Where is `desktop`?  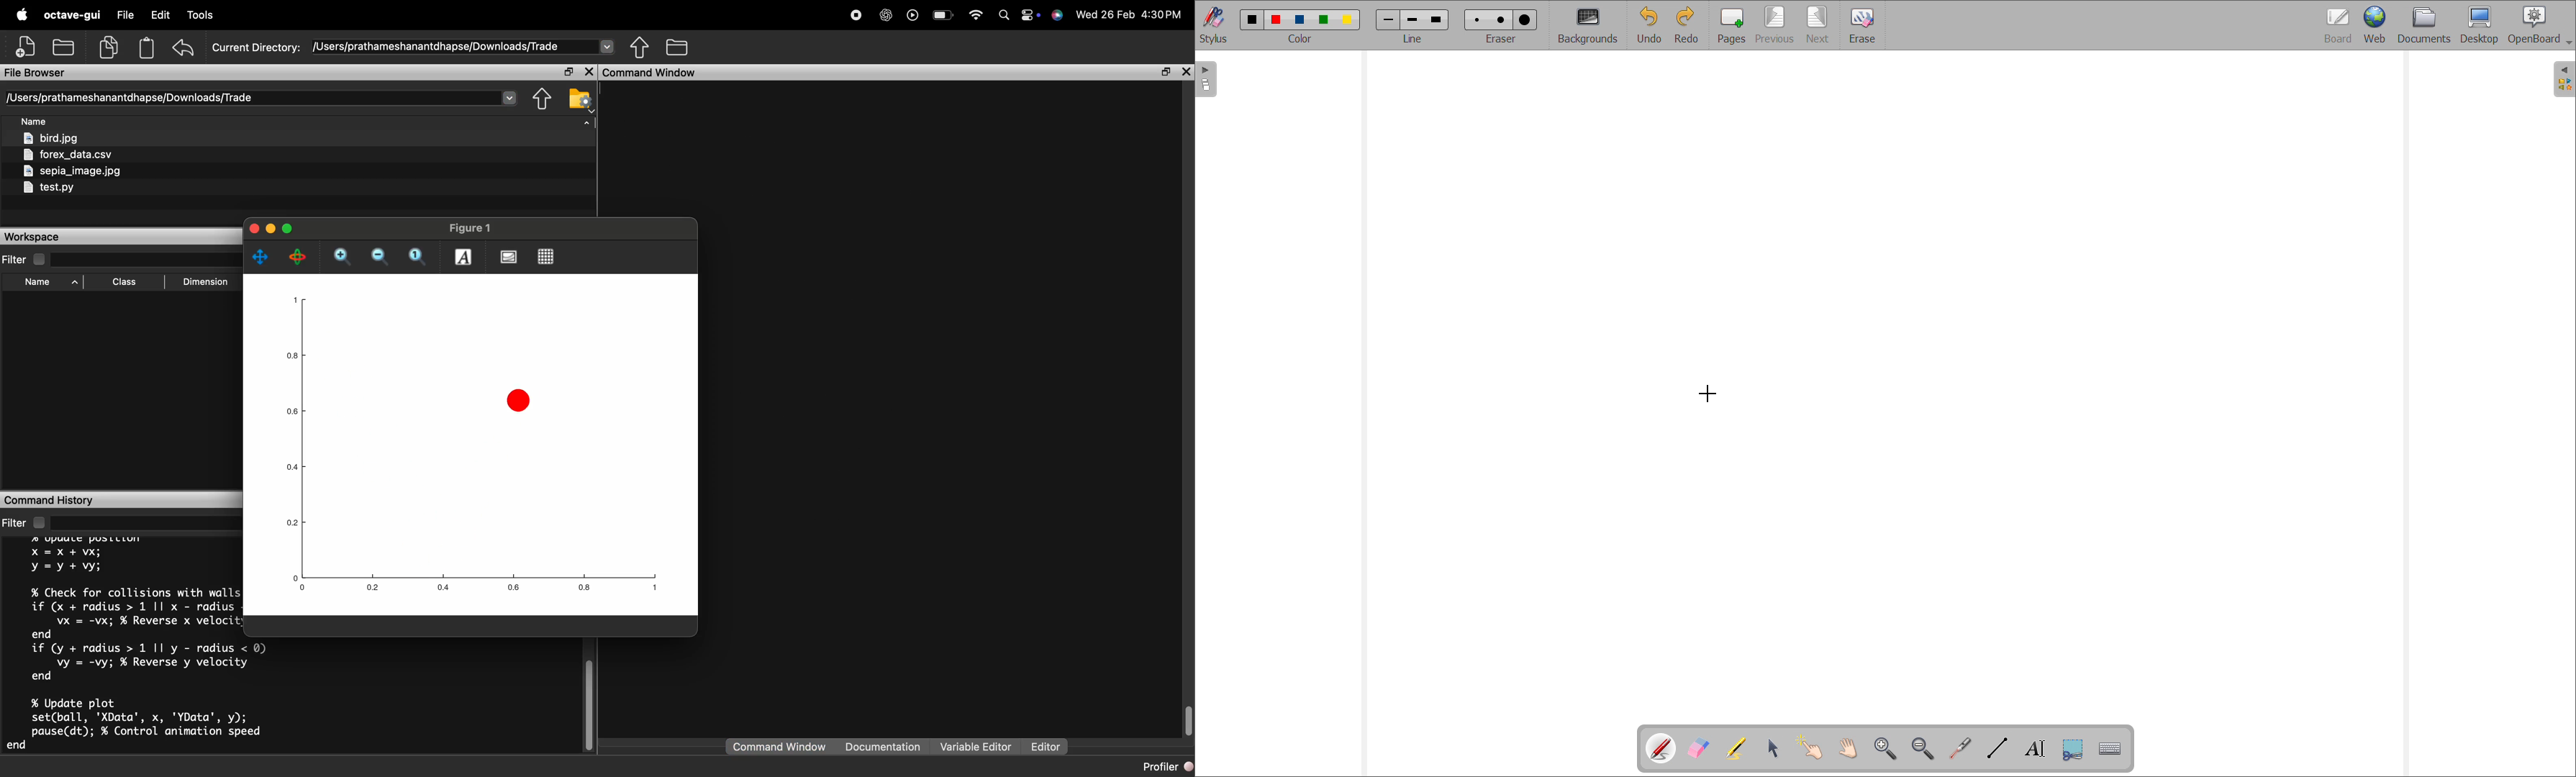 desktop is located at coordinates (2479, 25).